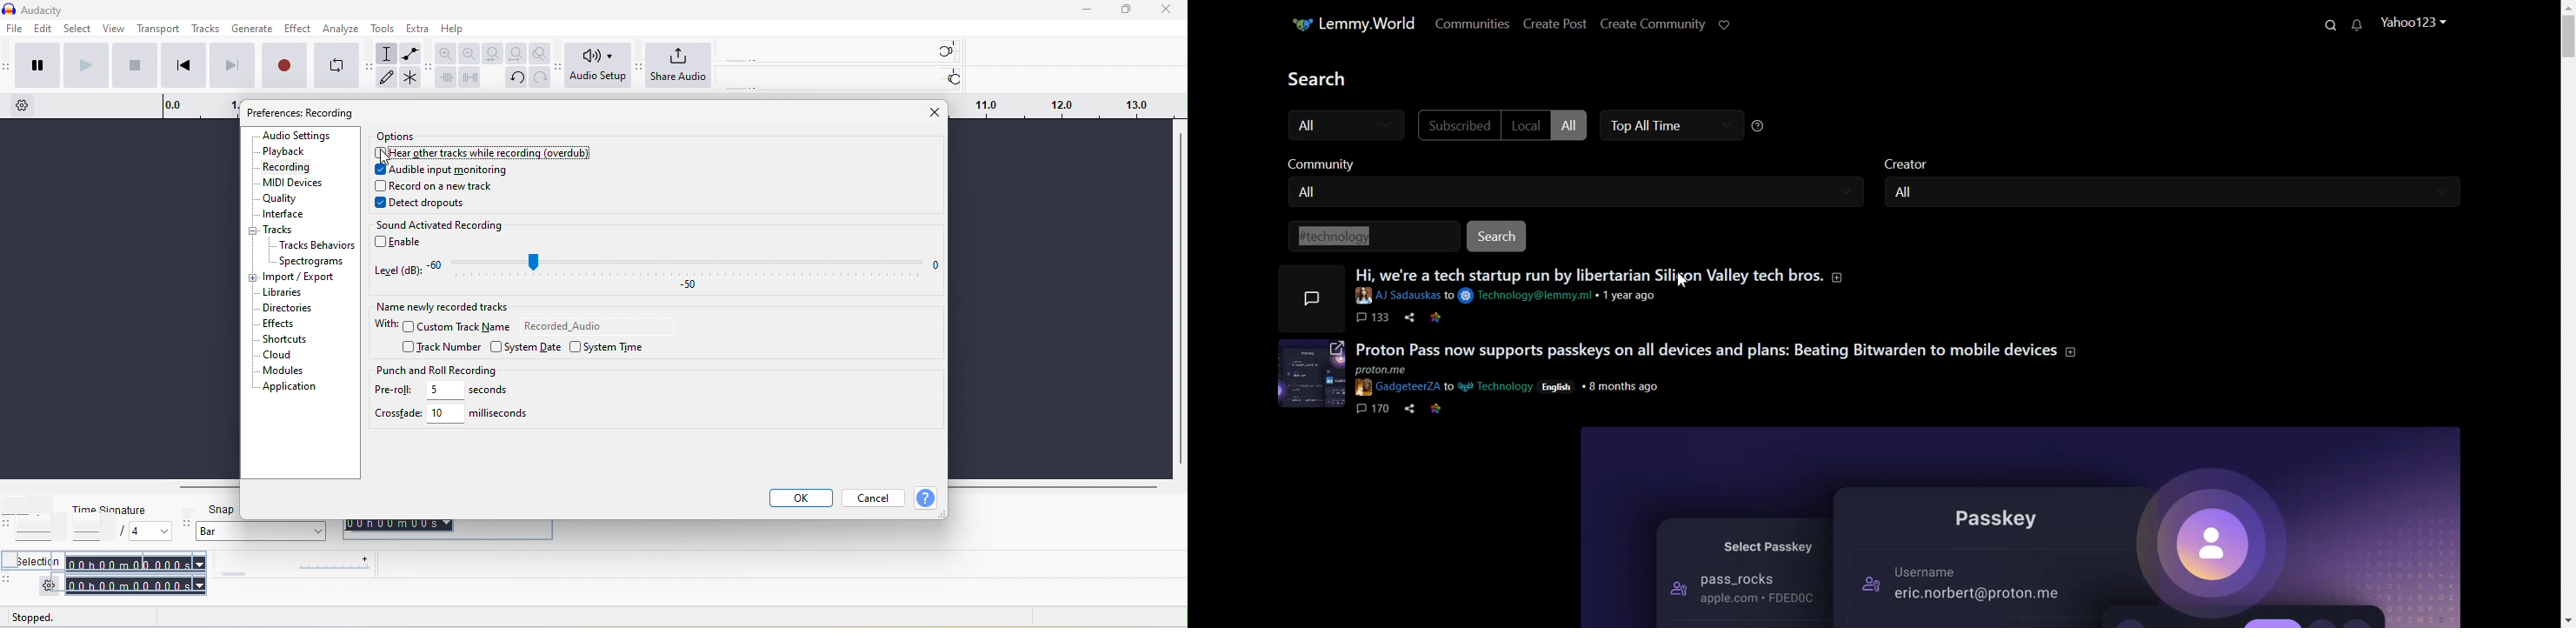 The height and width of the screenshot is (644, 2576). Describe the element at coordinates (459, 327) in the screenshot. I see `custom track name` at that location.